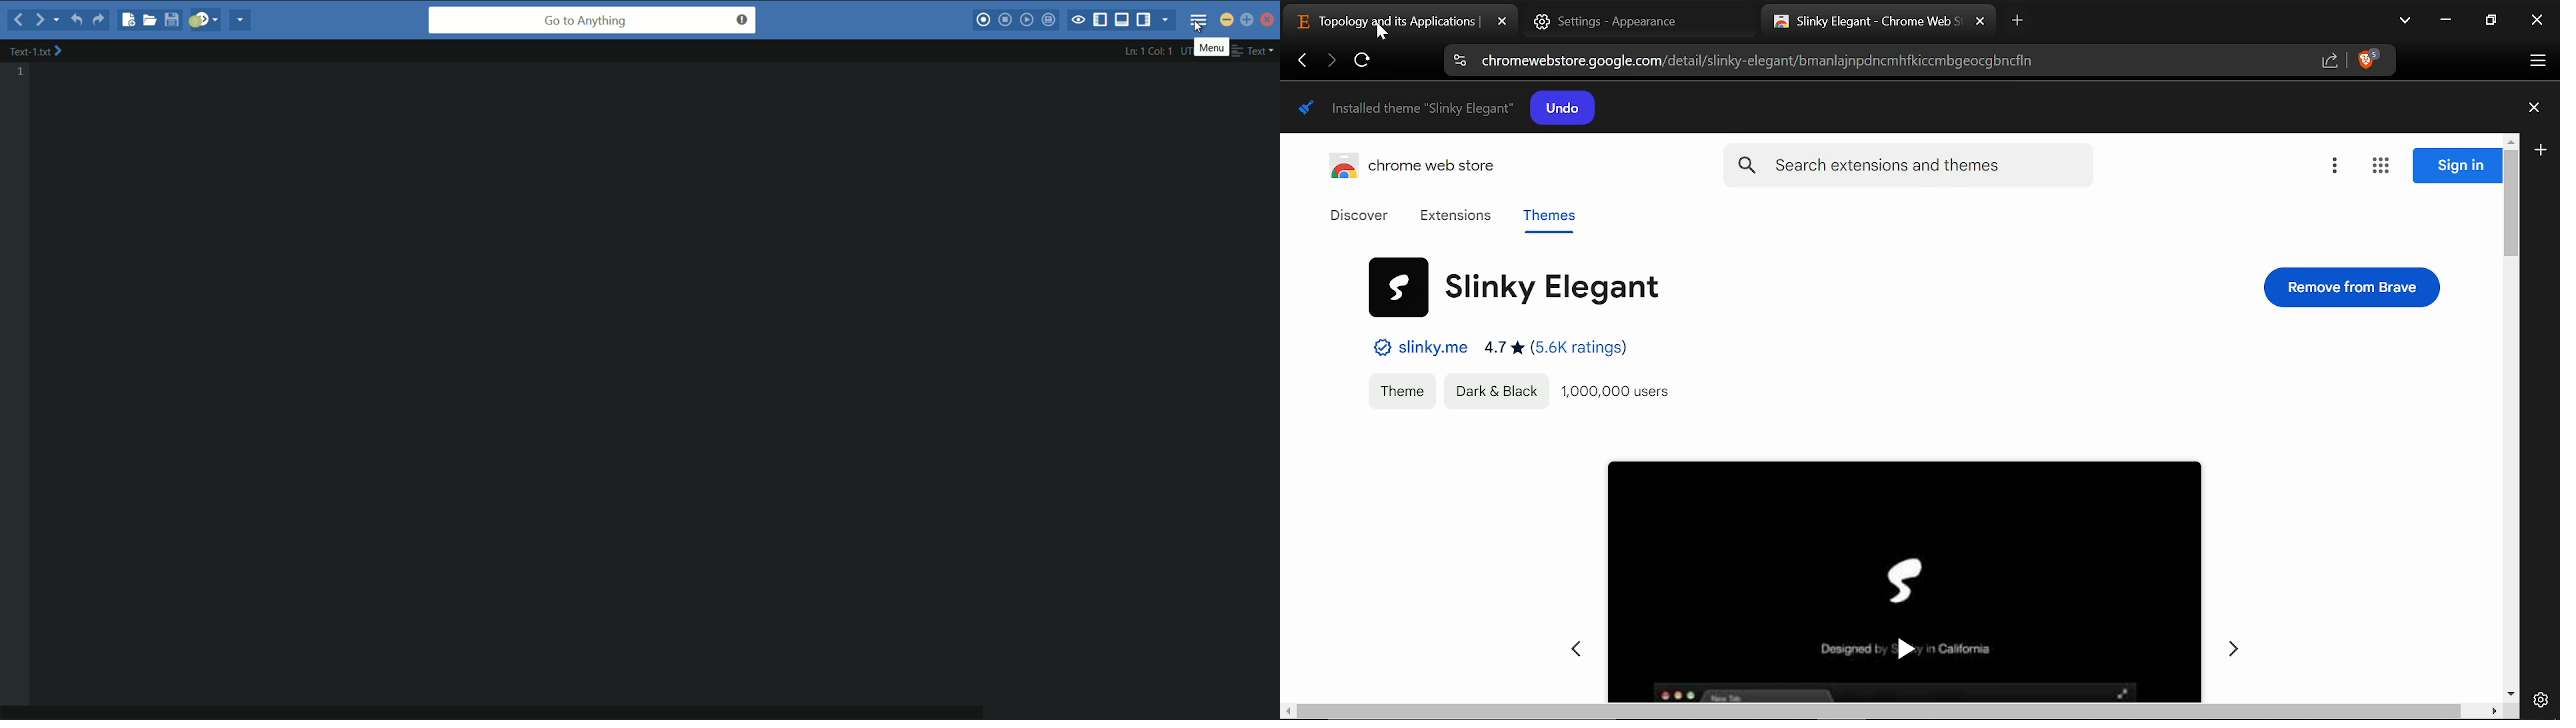 This screenshot has width=2576, height=728. What do you see at coordinates (1558, 348) in the screenshot?
I see `Ratings` at bounding box center [1558, 348].